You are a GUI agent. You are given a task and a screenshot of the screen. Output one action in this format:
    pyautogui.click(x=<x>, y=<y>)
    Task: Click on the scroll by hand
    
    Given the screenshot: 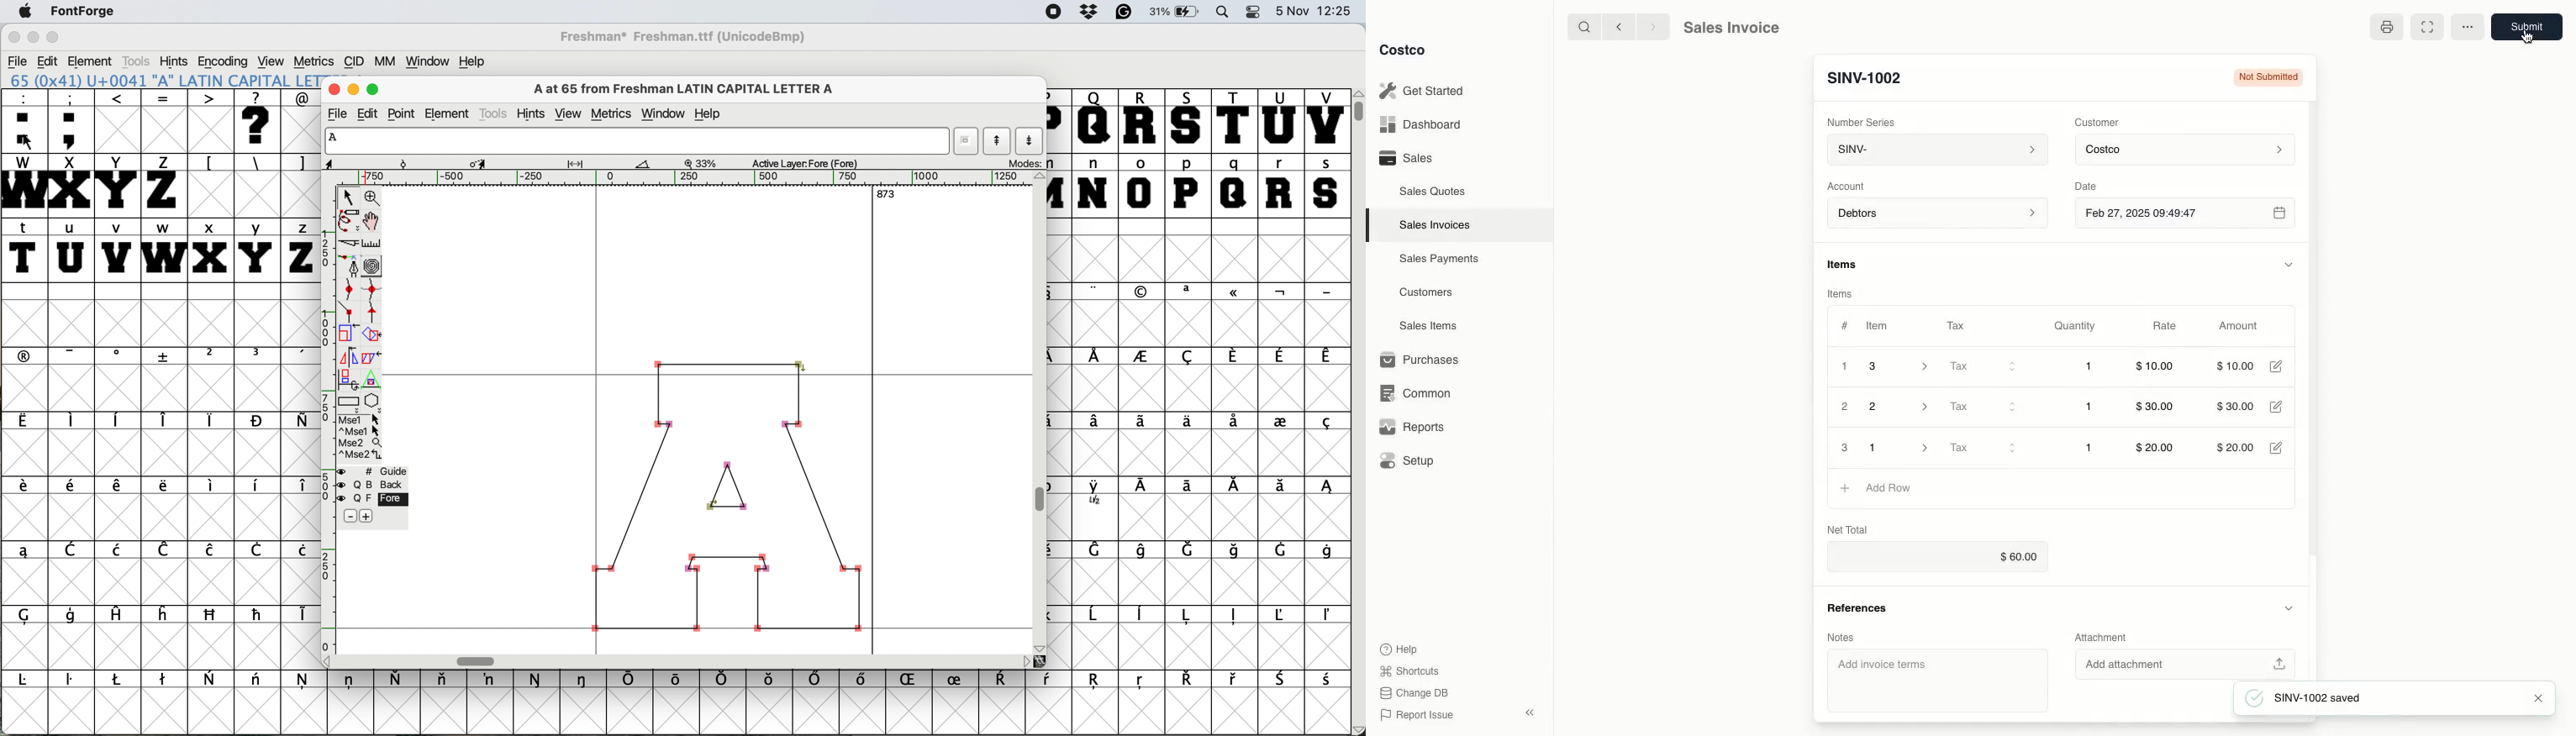 What is the action you would take?
    pyautogui.click(x=375, y=219)
    